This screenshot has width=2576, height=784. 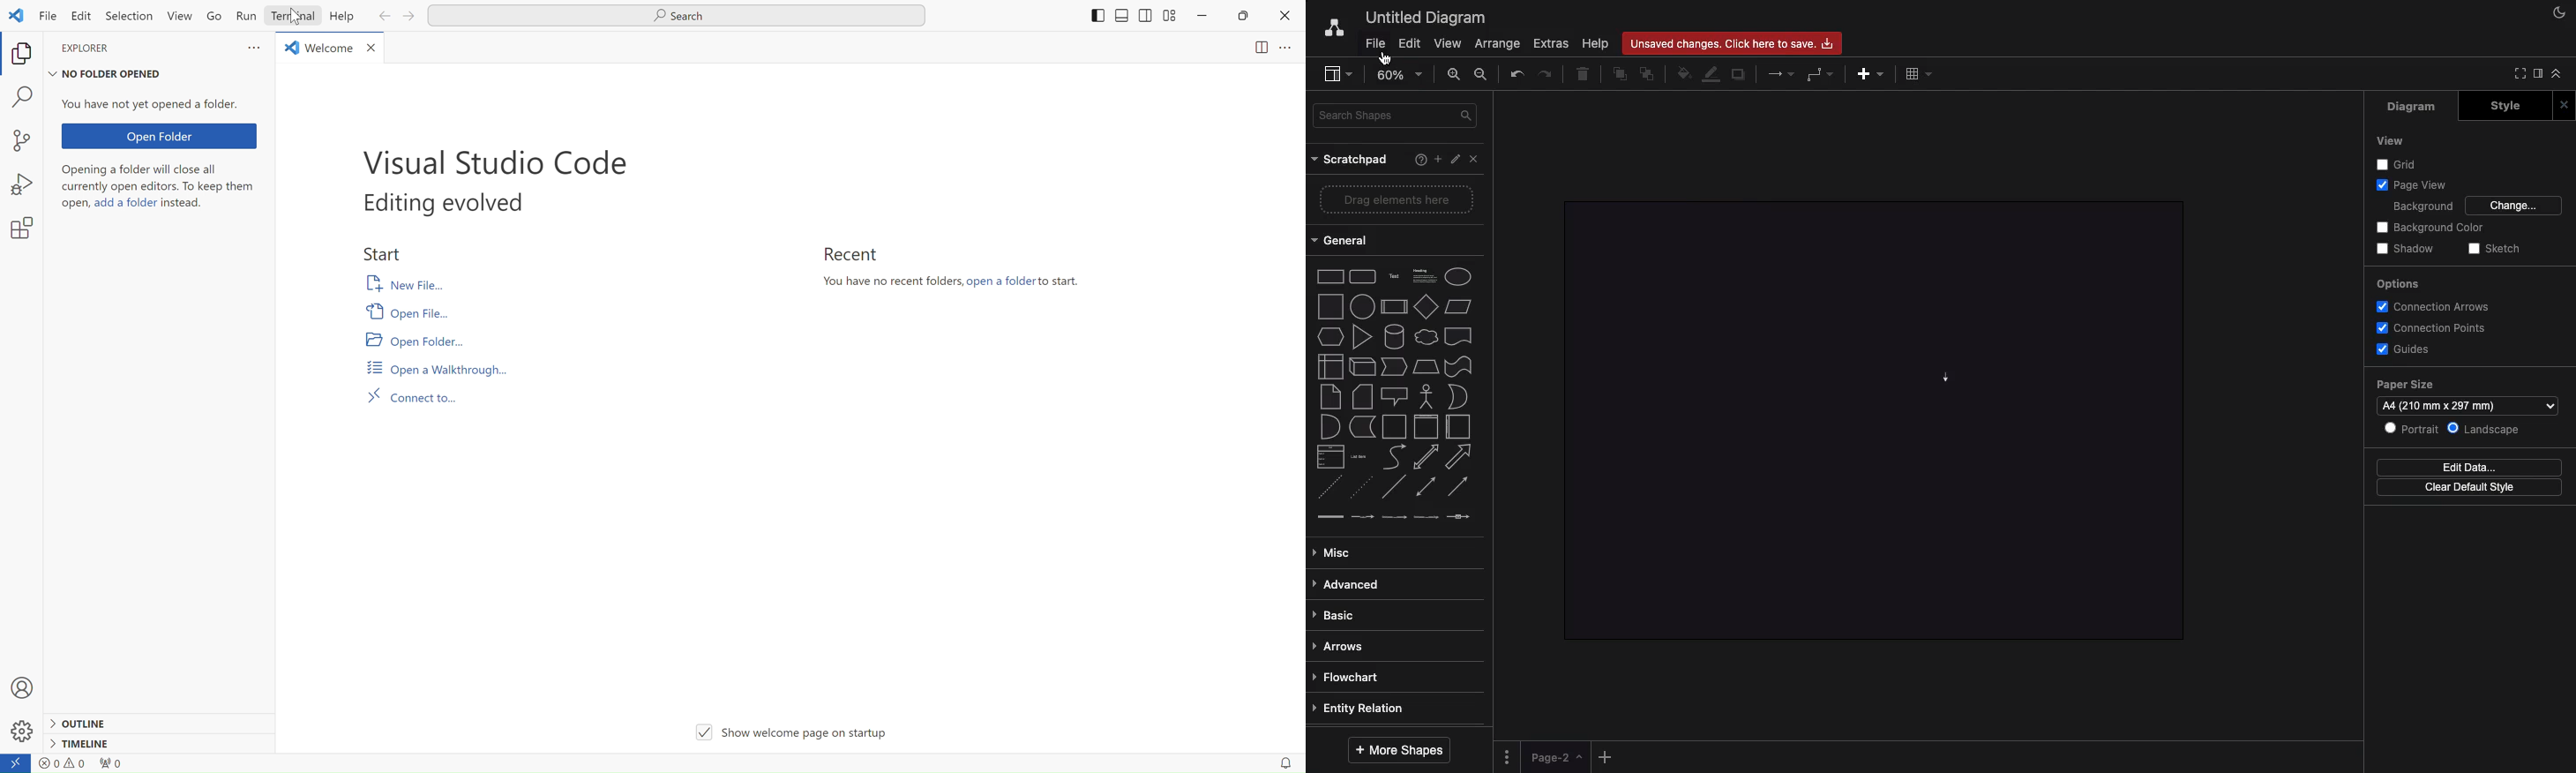 I want to click on Paper size, so click(x=2467, y=386).